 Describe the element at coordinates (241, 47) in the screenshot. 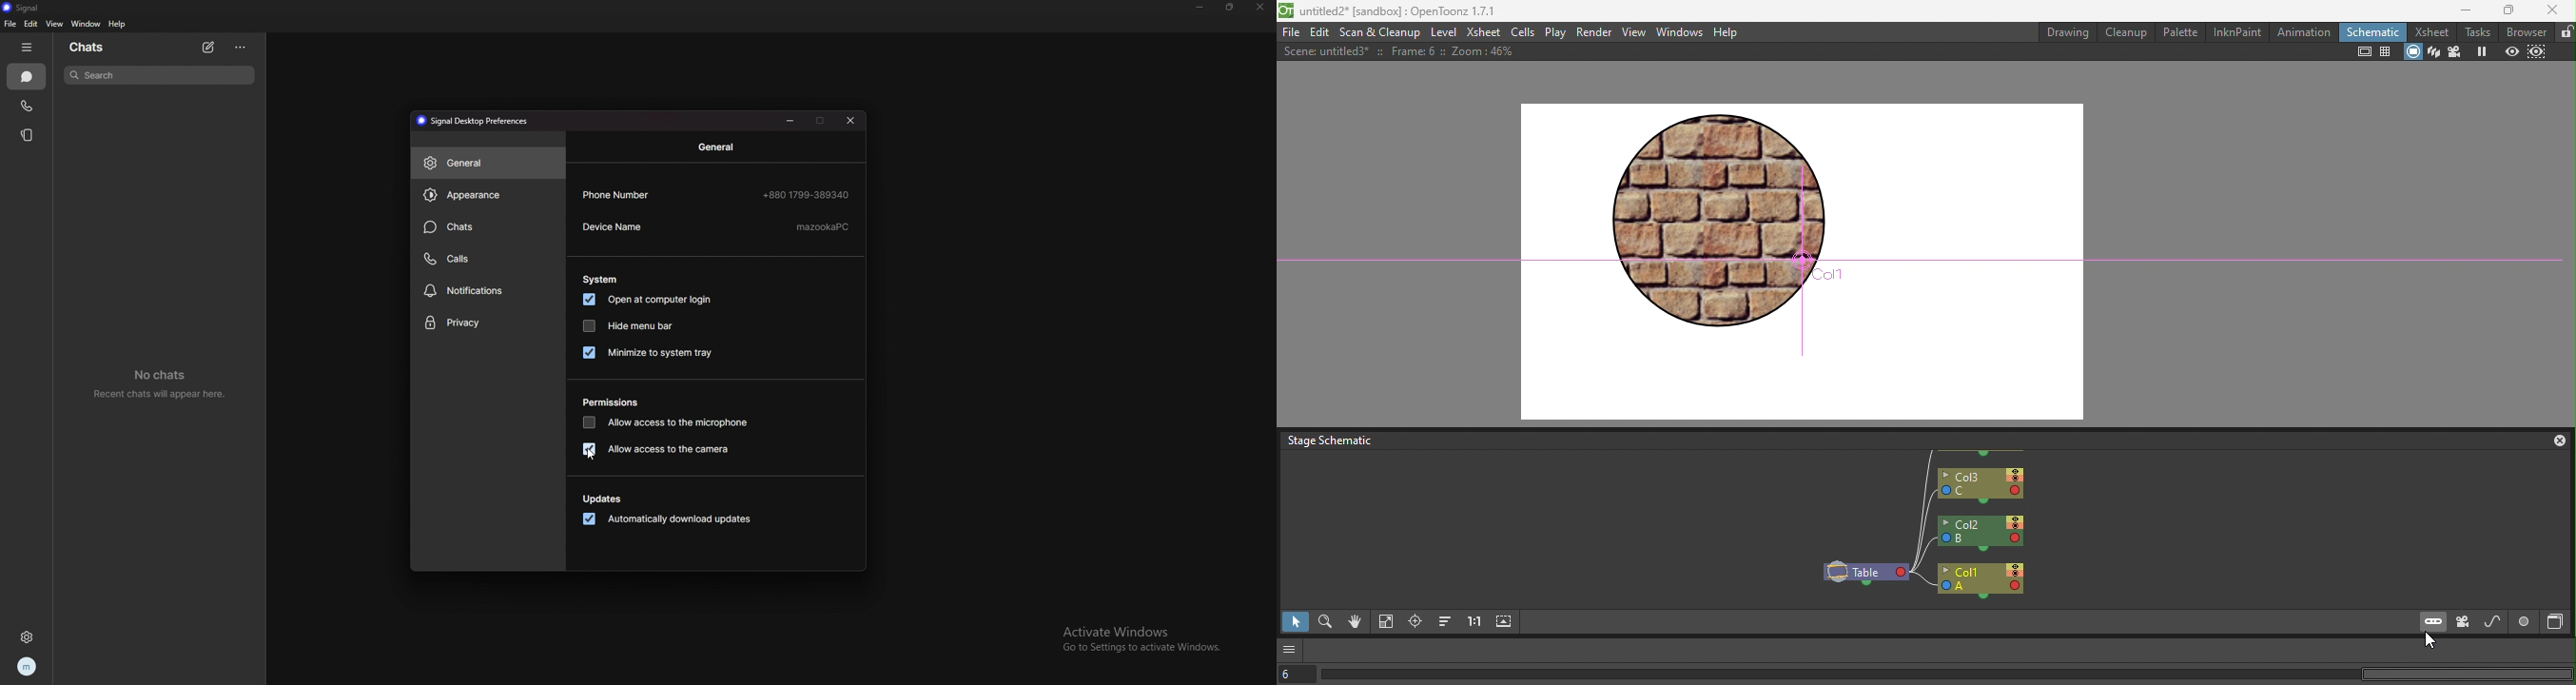

I see `options` at that location.